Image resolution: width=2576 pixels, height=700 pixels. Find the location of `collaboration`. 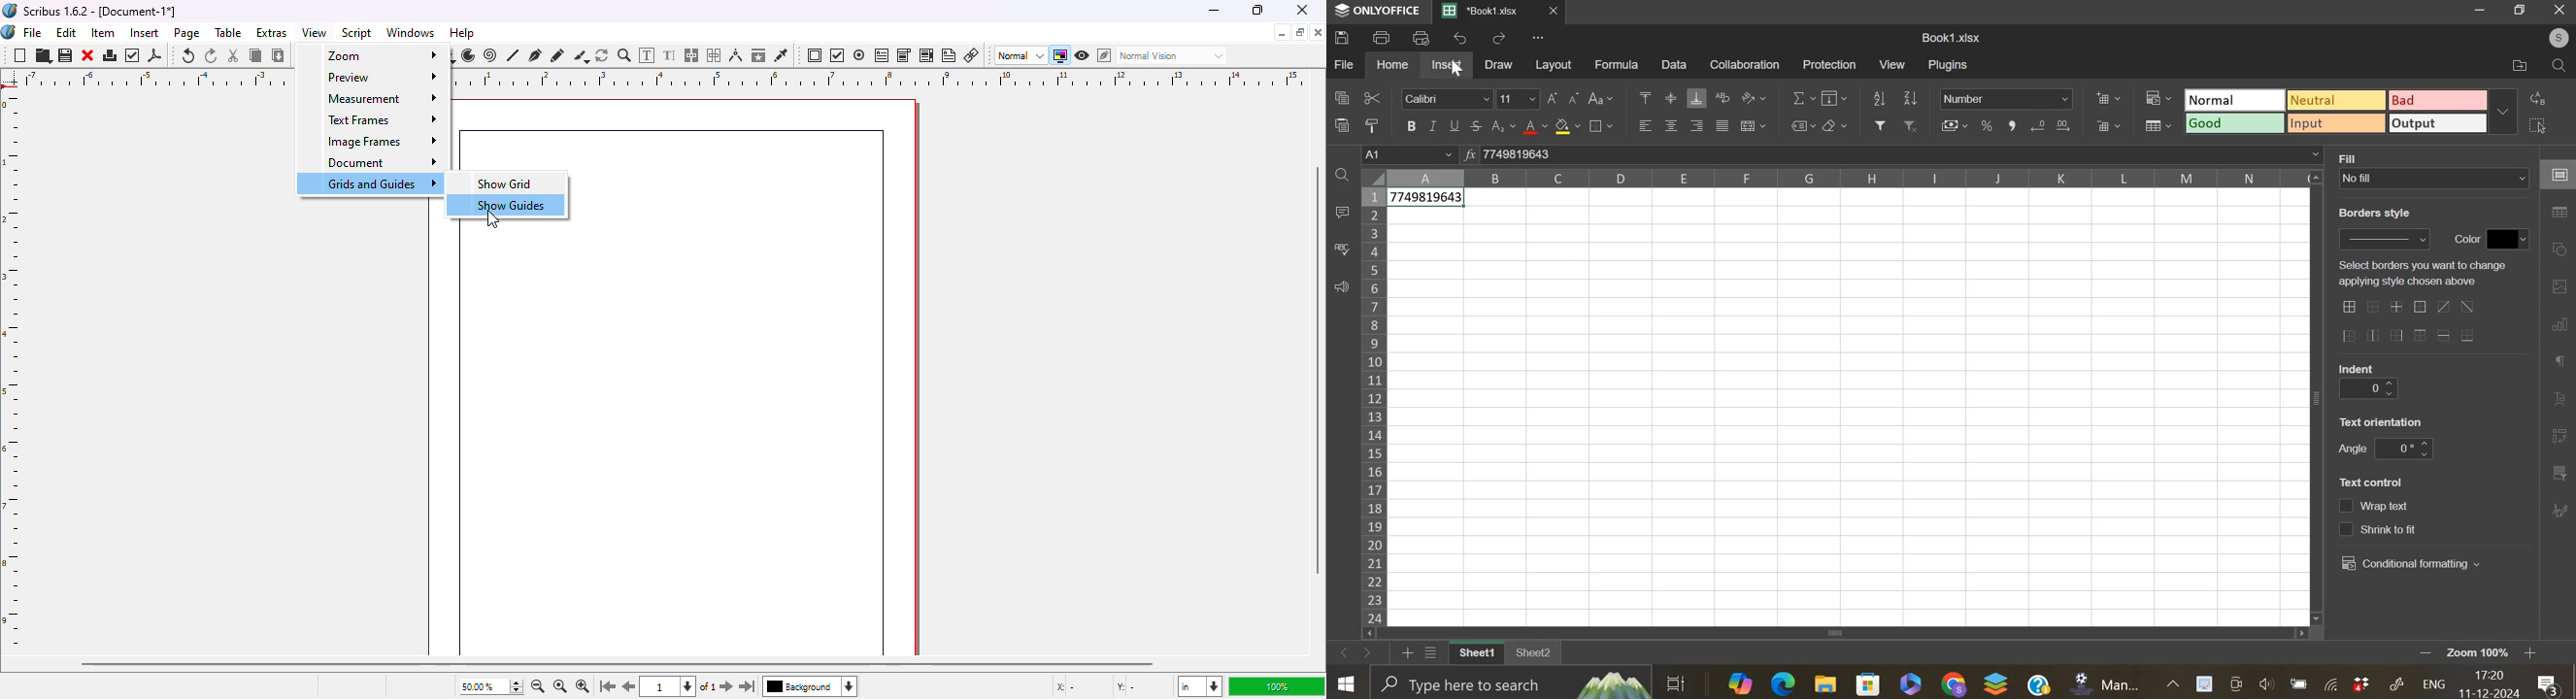

collaboration is located at coordinates (1746, 64).